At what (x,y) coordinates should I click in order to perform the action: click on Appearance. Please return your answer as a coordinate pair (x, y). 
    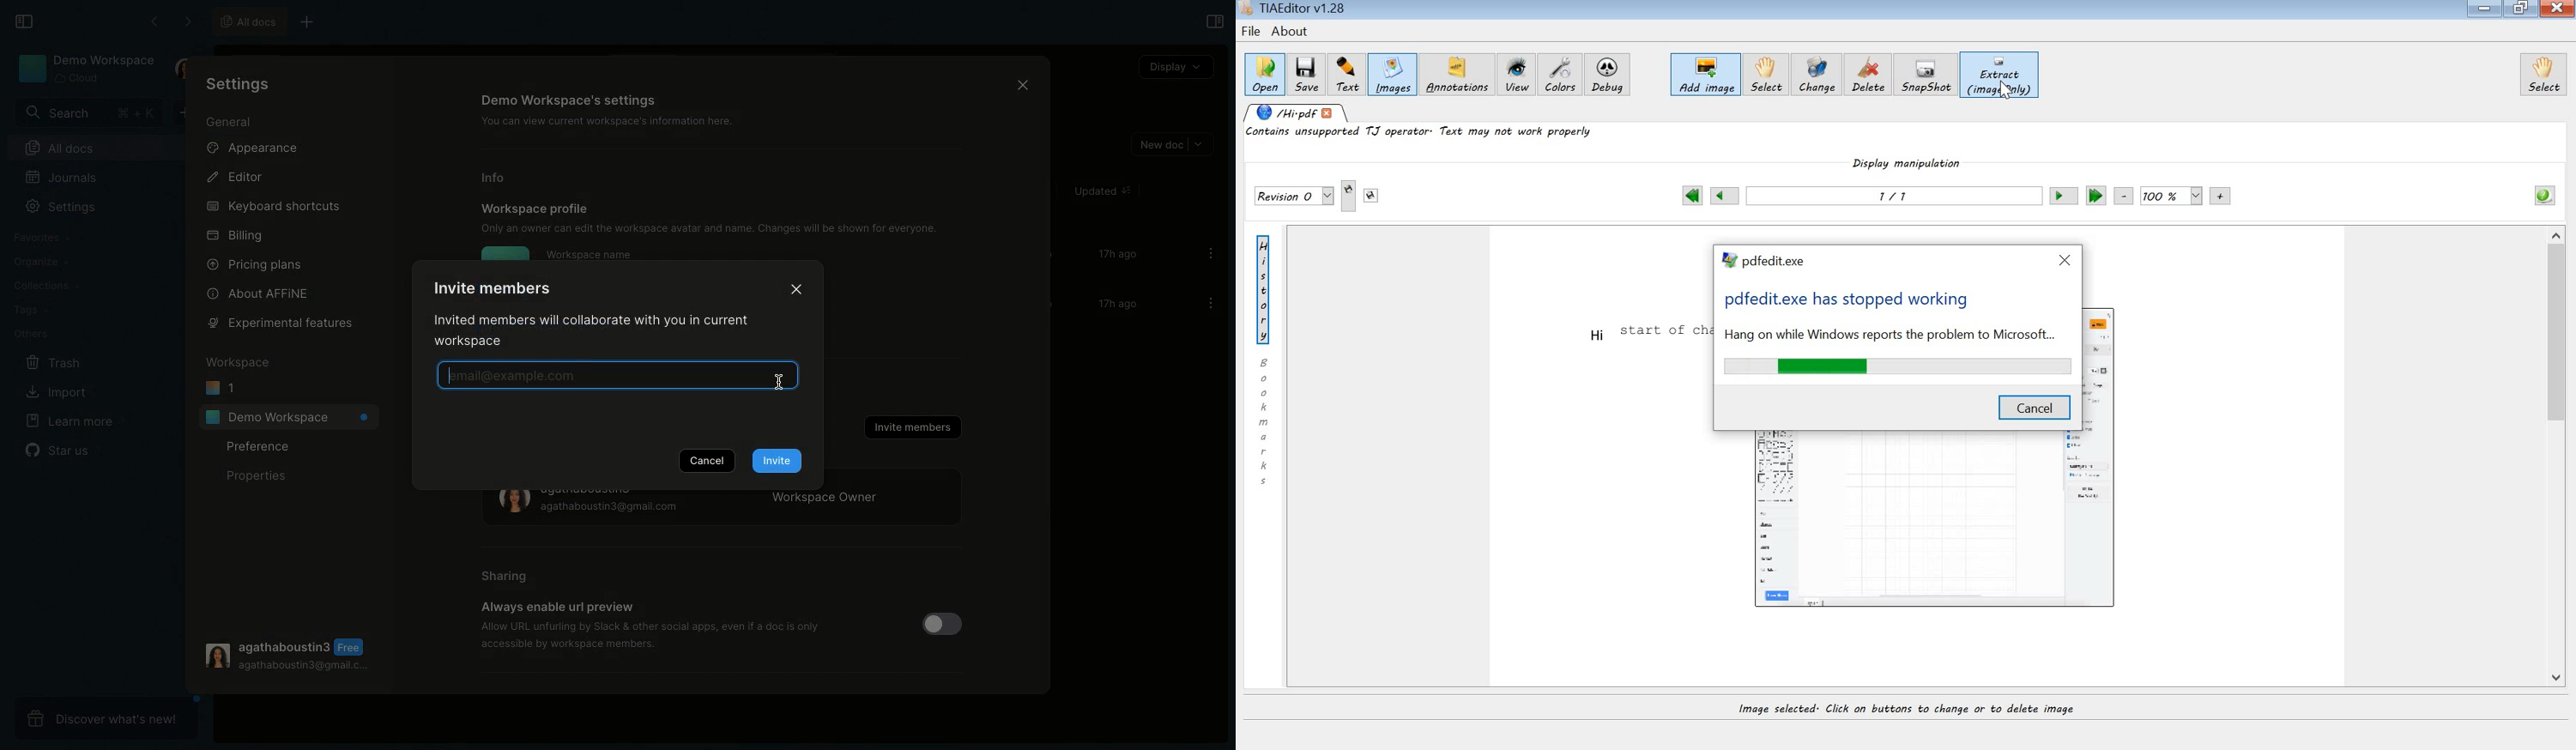
    Looking at the image, I should click on (251, 146).